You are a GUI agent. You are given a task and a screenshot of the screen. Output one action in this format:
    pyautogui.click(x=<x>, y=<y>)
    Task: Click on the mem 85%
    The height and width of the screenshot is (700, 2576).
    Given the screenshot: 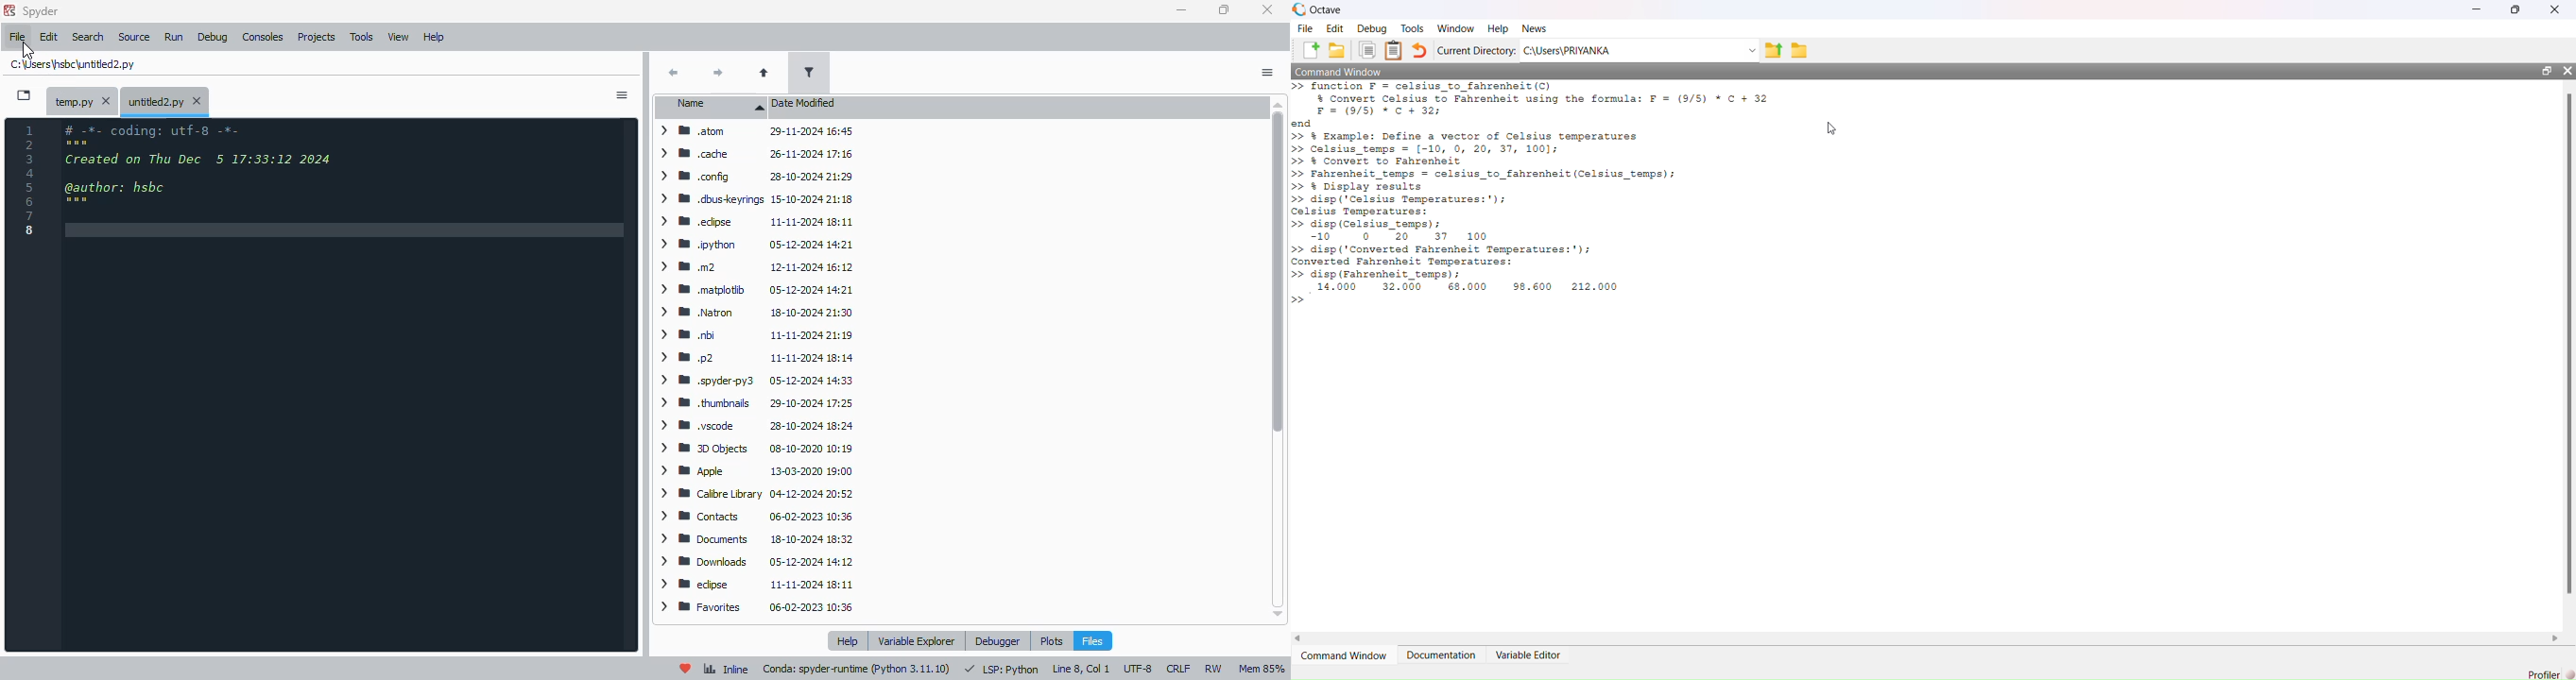 What is the action you would take?
    pyautogui.click(x=1262, y=669)
    